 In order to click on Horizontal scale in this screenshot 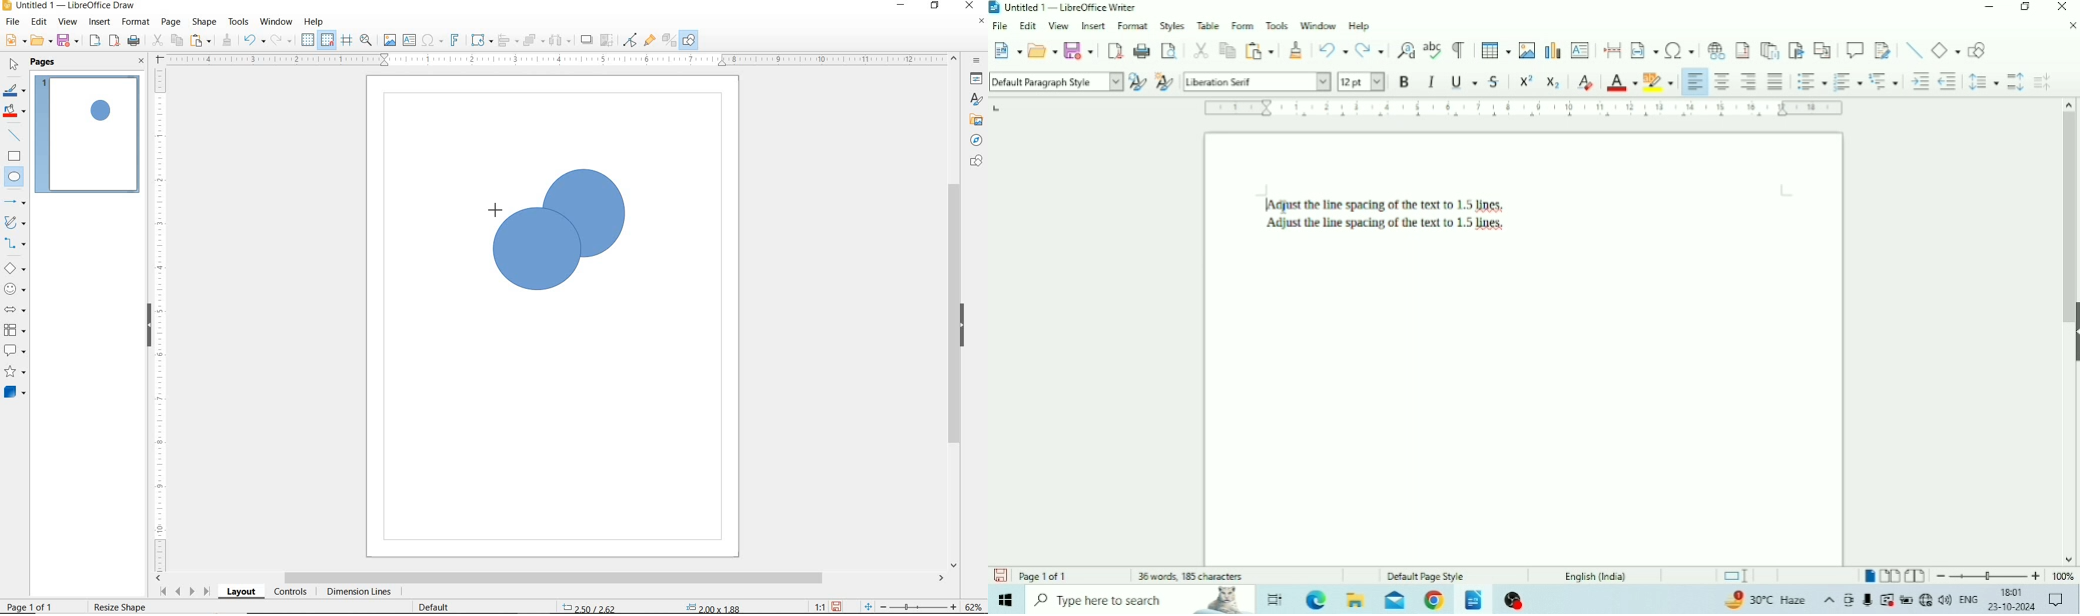, I will do `click(1523, 108)`.